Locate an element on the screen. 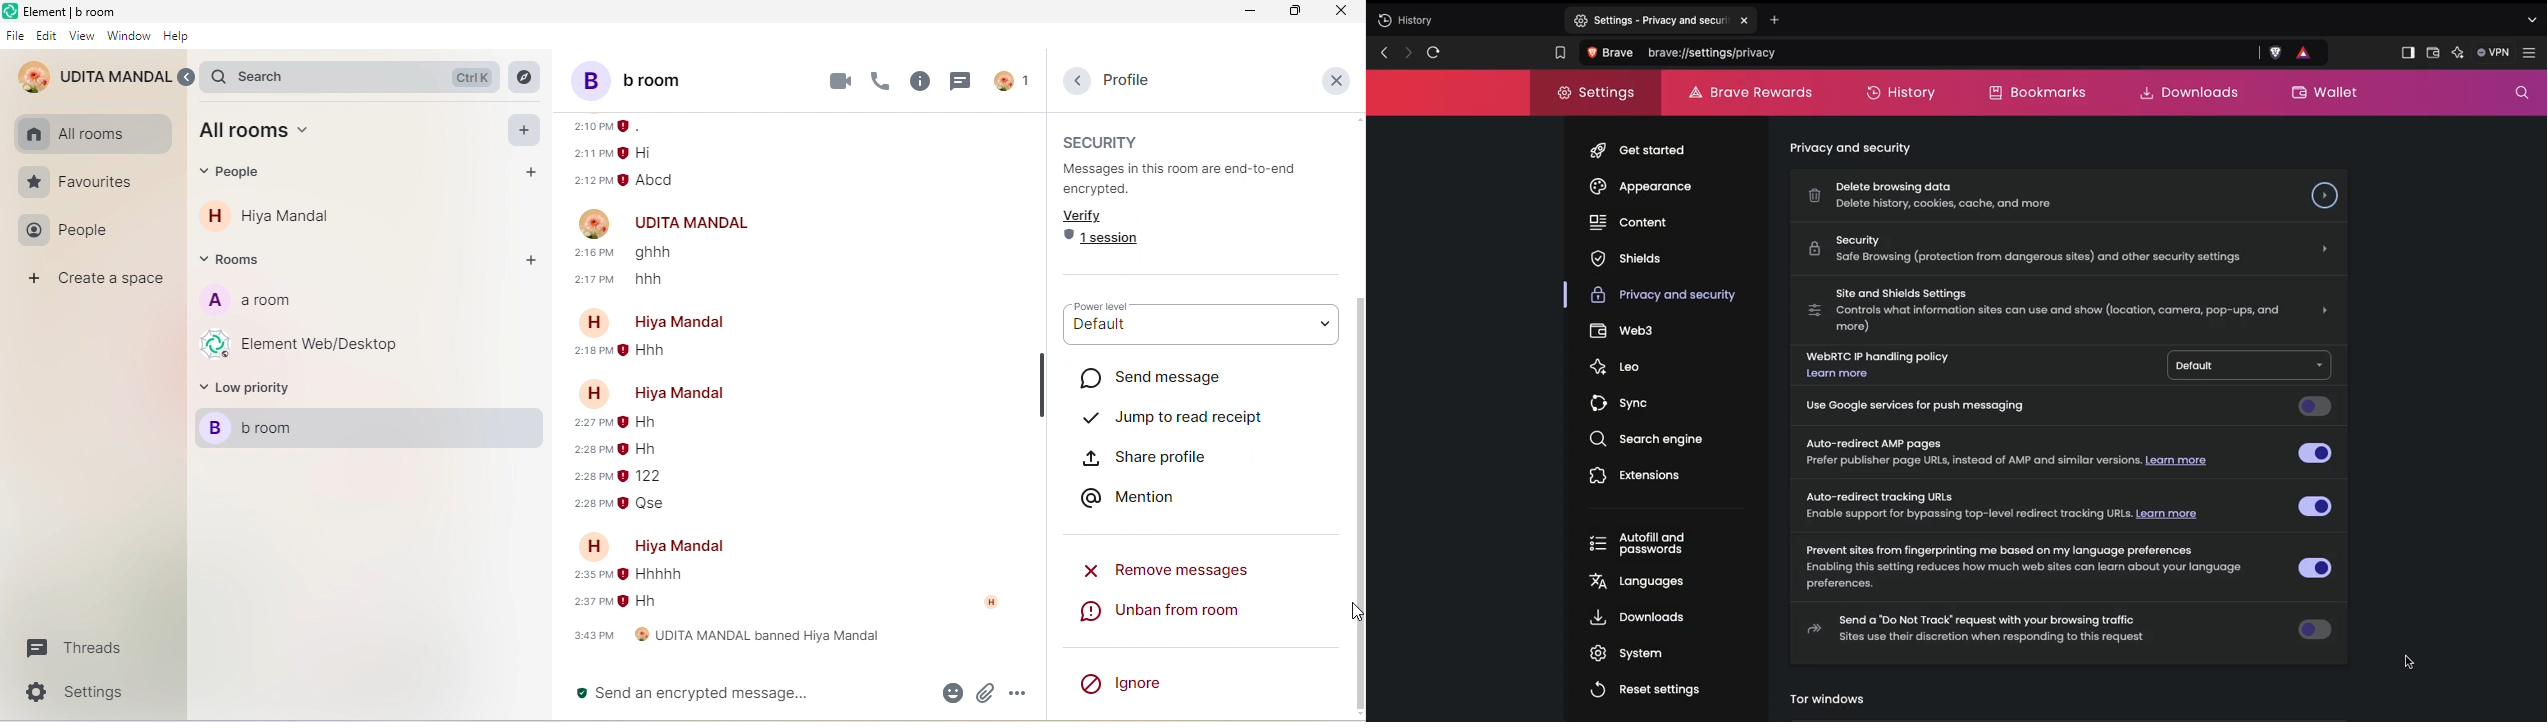 This screenshot has height=728, width=2548. hh-older message from hiya mandal is located at coordinates (643, 604).